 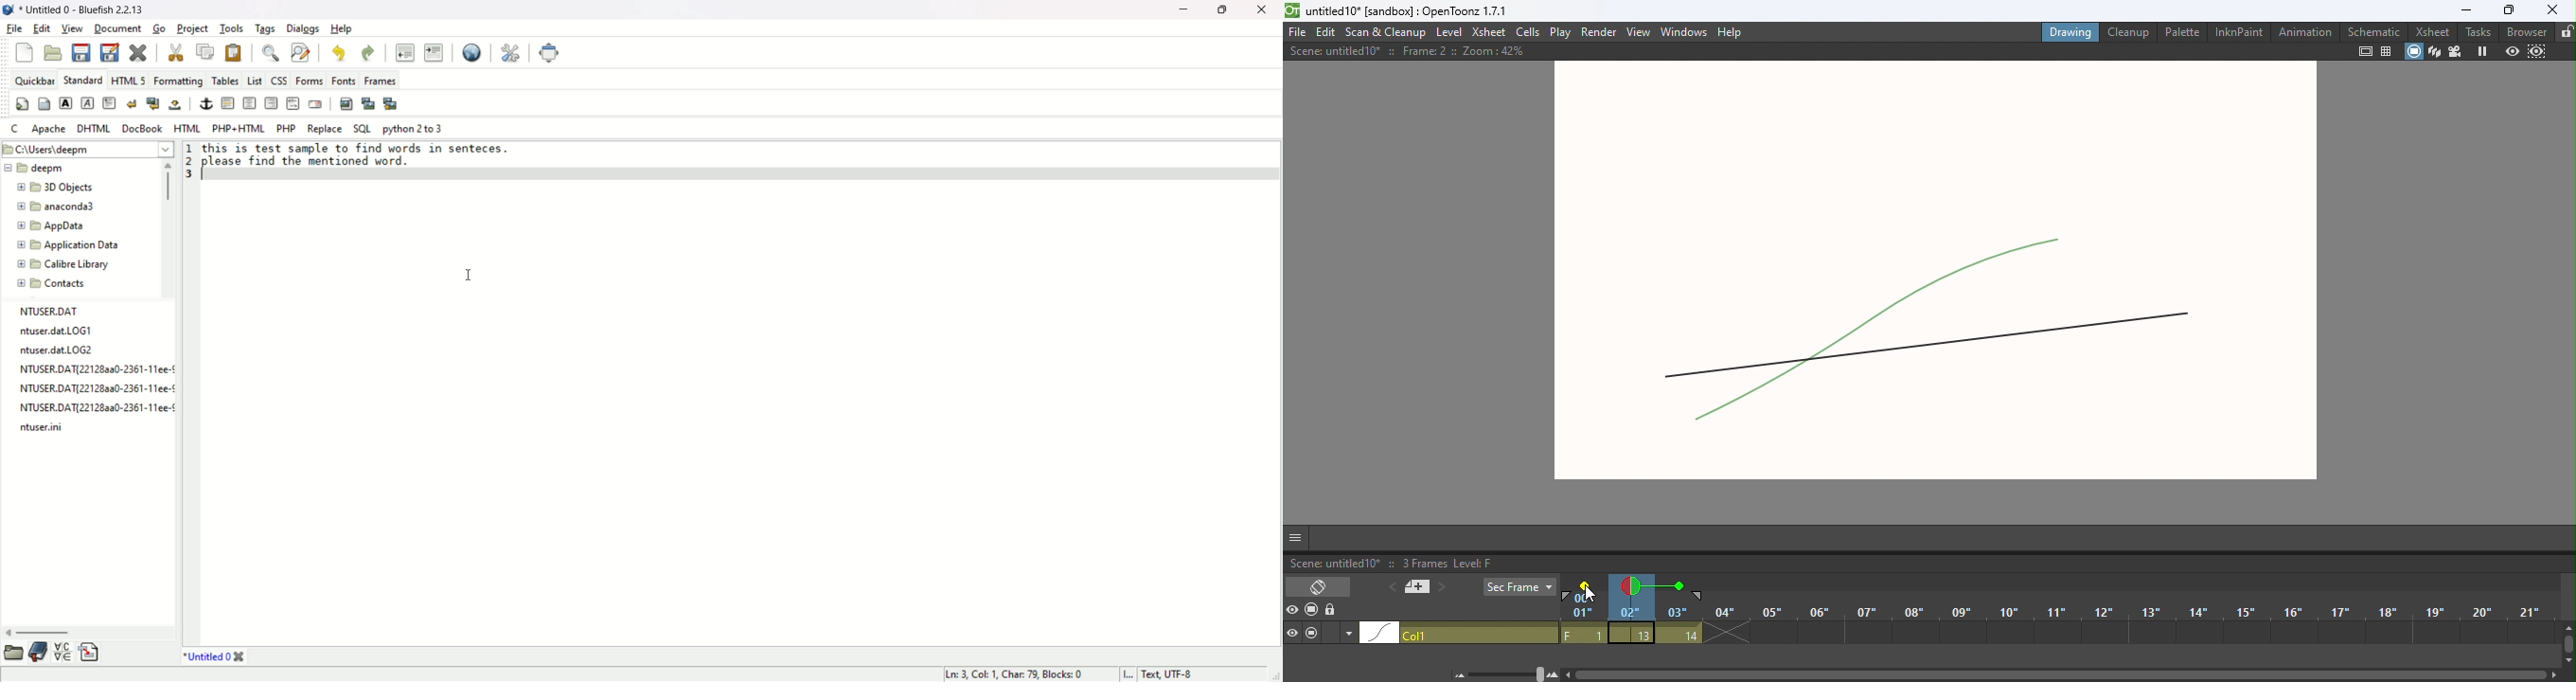 I want to click on redo, so click(x=366, y=52).